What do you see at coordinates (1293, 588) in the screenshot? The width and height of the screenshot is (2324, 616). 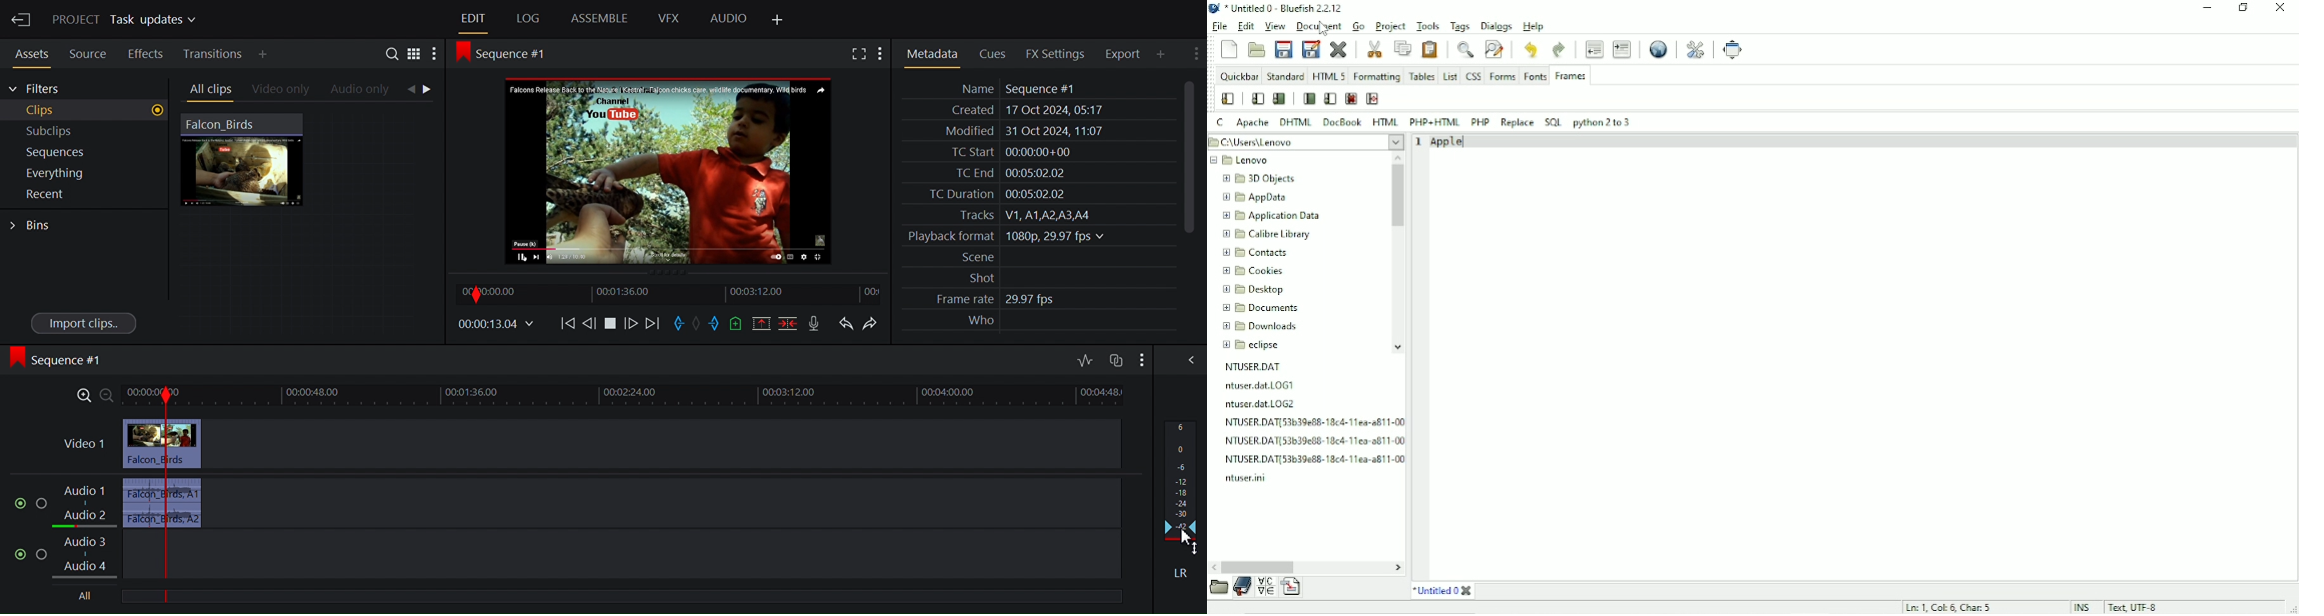 I see `Language` at bounding box center [1293, 588].